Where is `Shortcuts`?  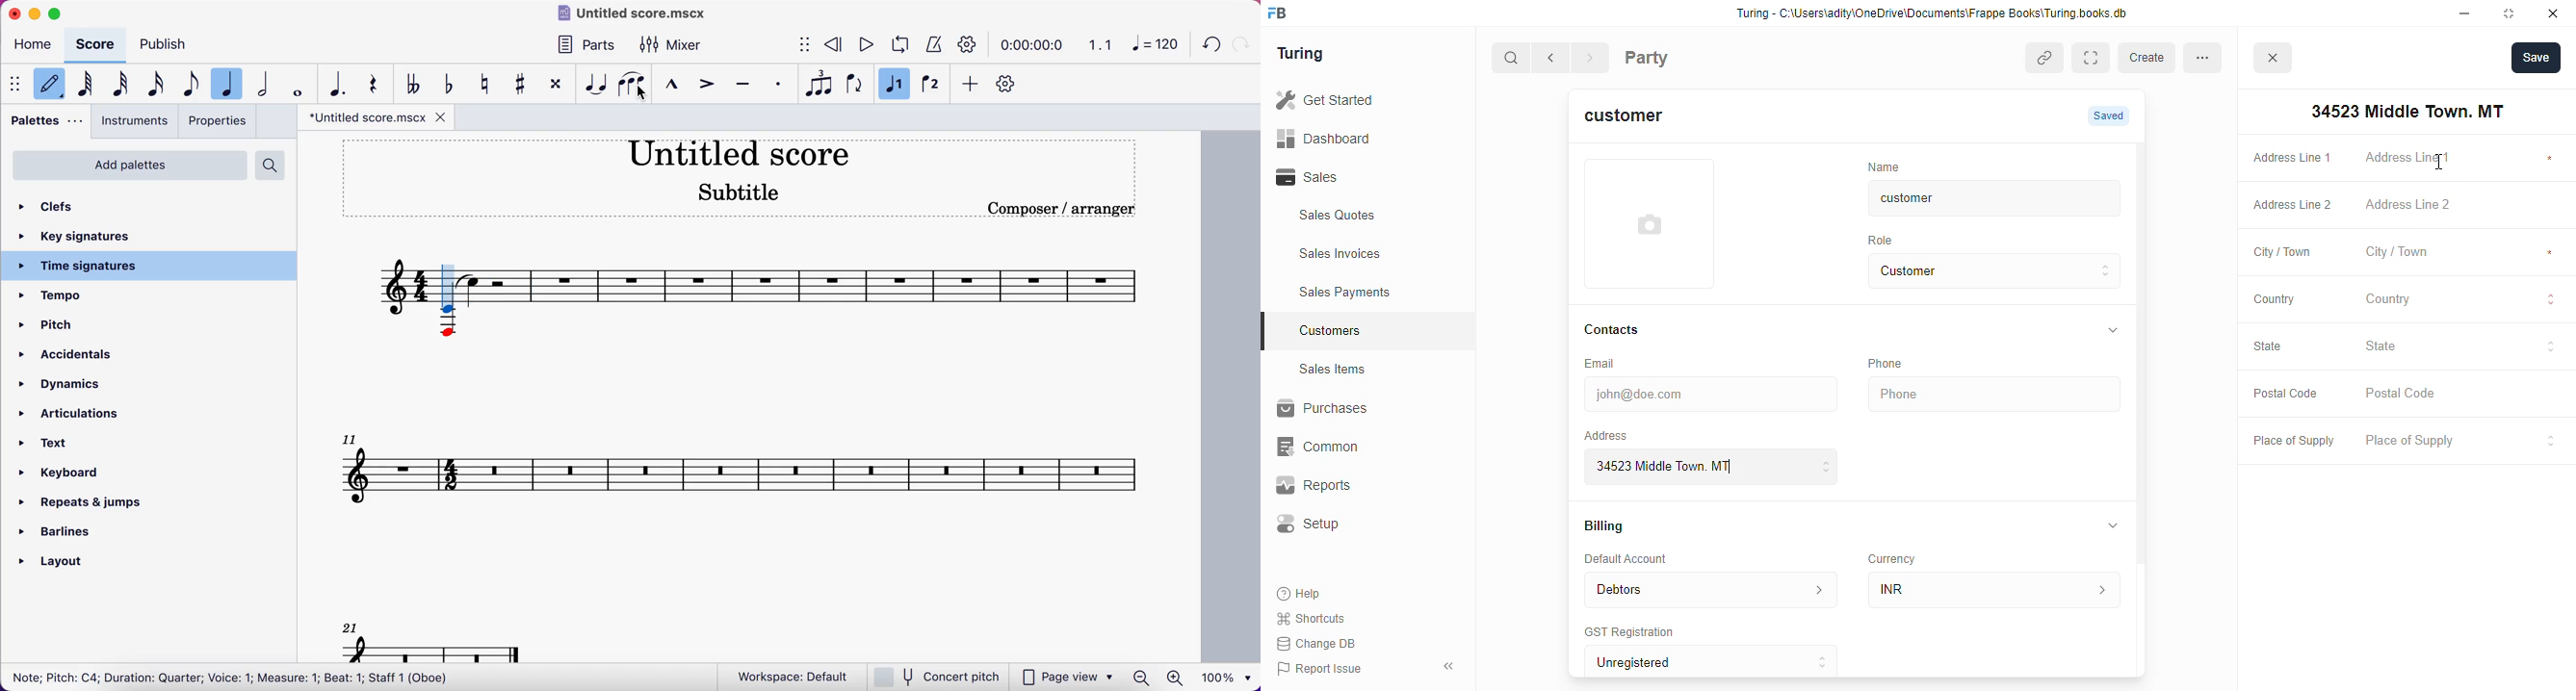 Shortcuts is located at coordinates (1316, 619).